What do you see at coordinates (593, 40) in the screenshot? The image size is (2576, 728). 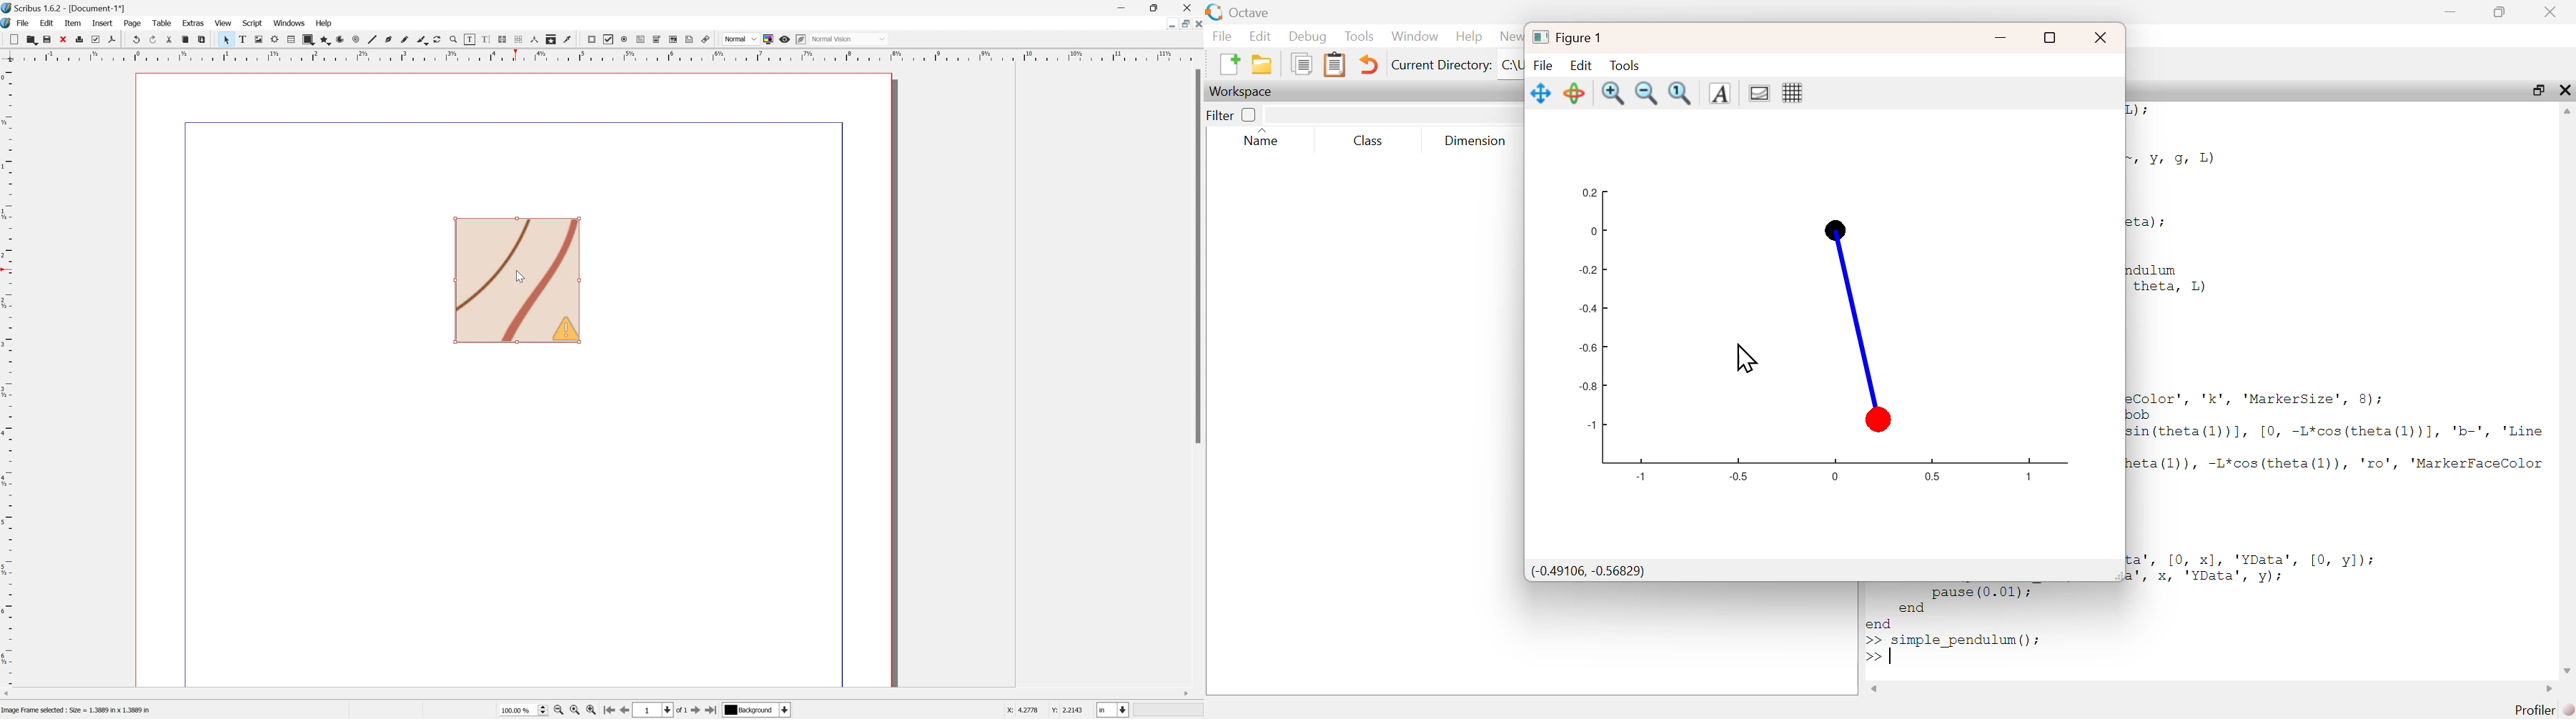 I see `PDF push button` at bounding box center [593, 40].